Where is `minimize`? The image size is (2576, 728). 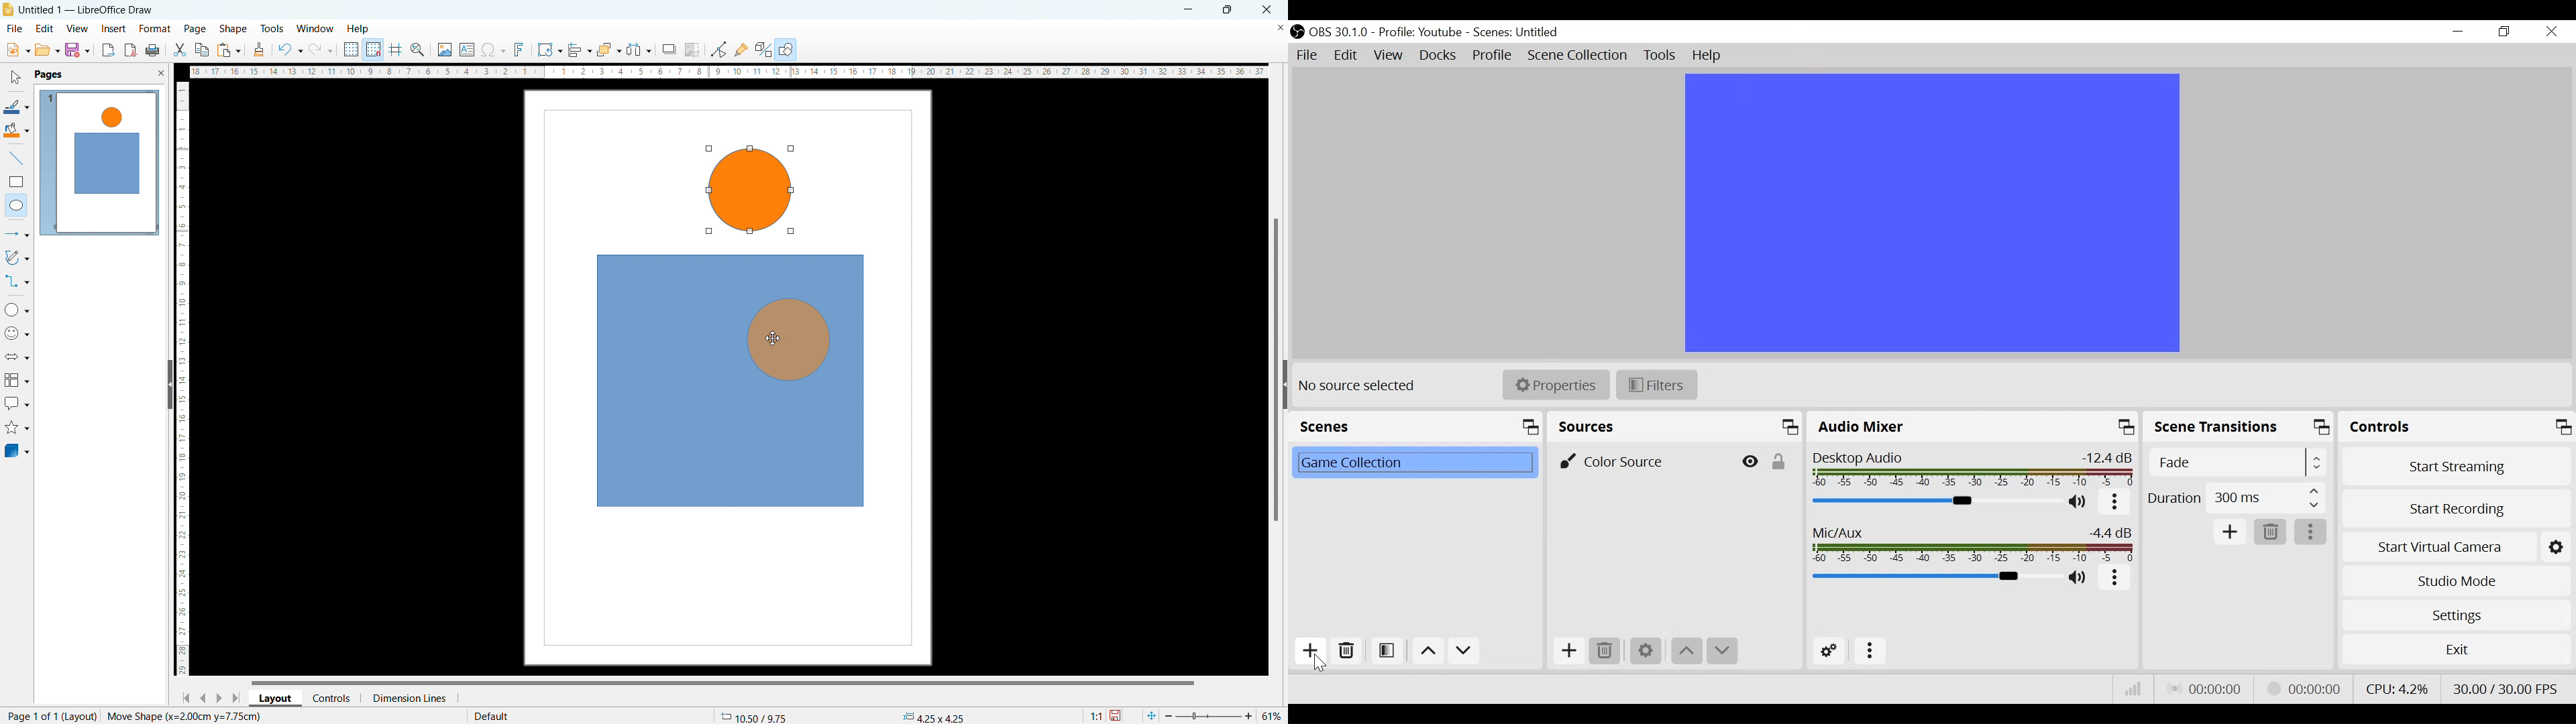 minimize is located at coordinates (1187, 9).